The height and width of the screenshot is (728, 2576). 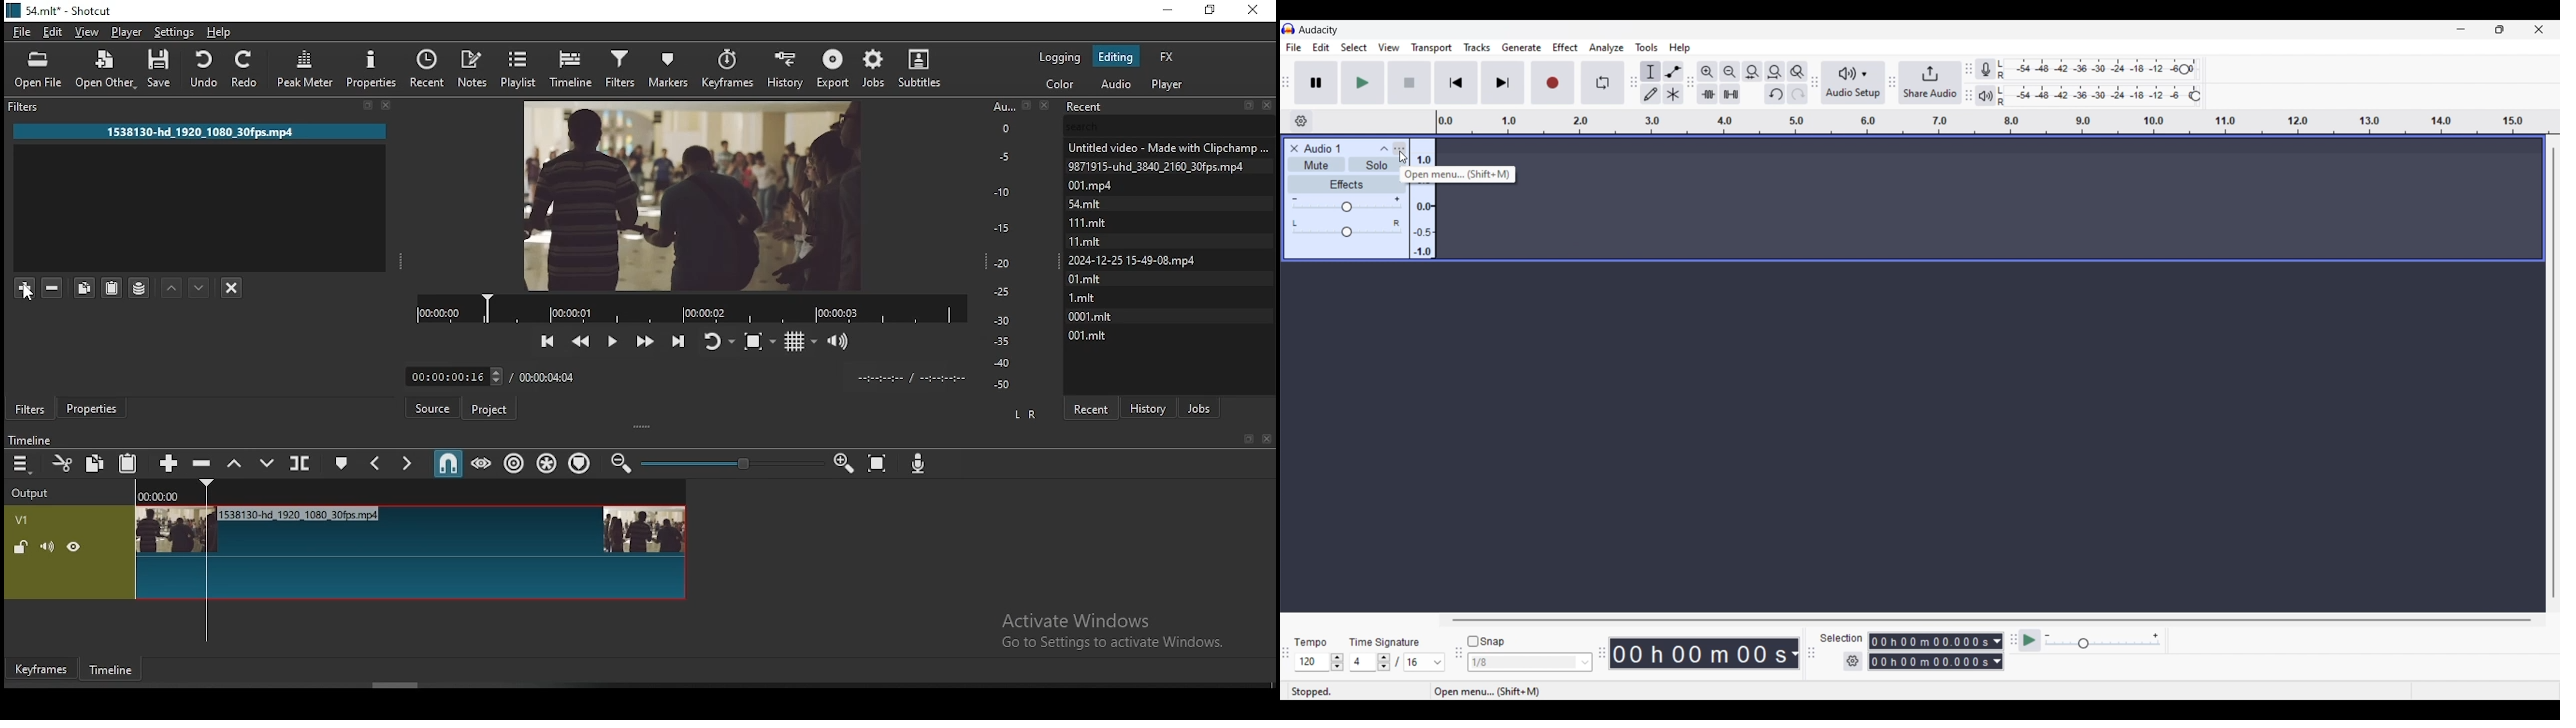 What do you see at coordinates (1523, 663) in the screenshot?
I see `Type in snap input` at bounding box center [1523, 663].